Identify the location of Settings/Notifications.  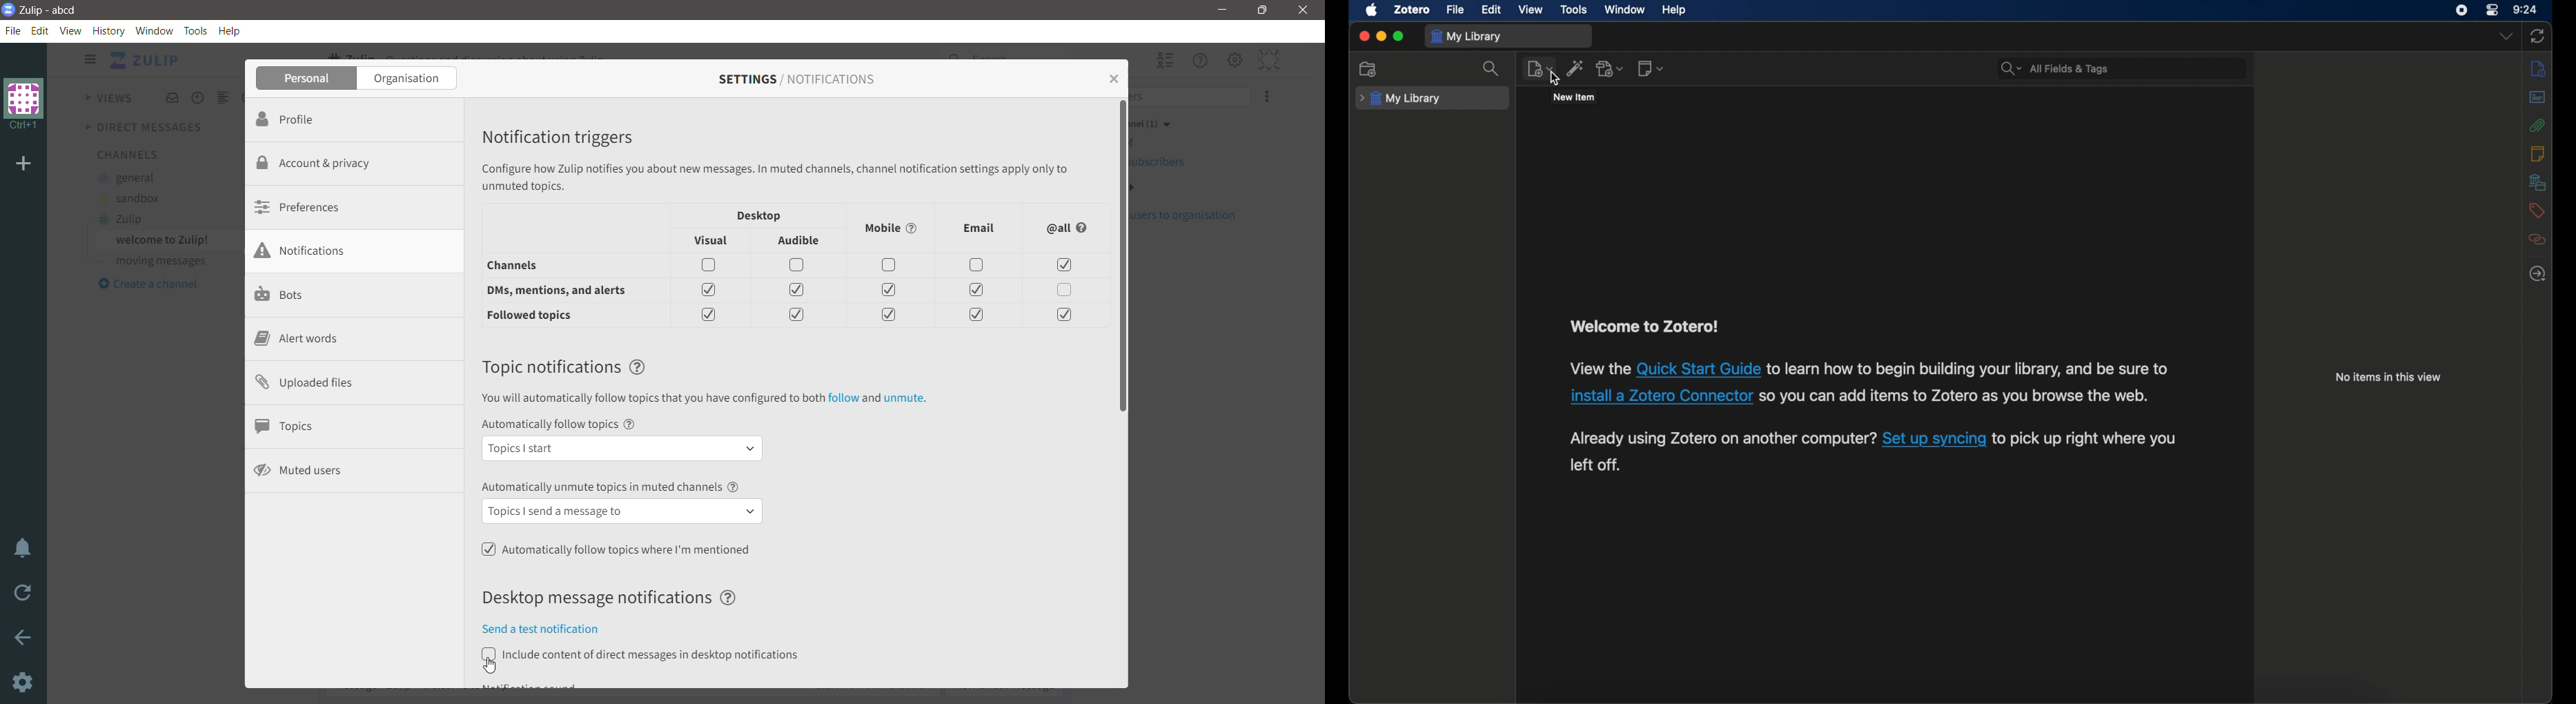
(796, 79).